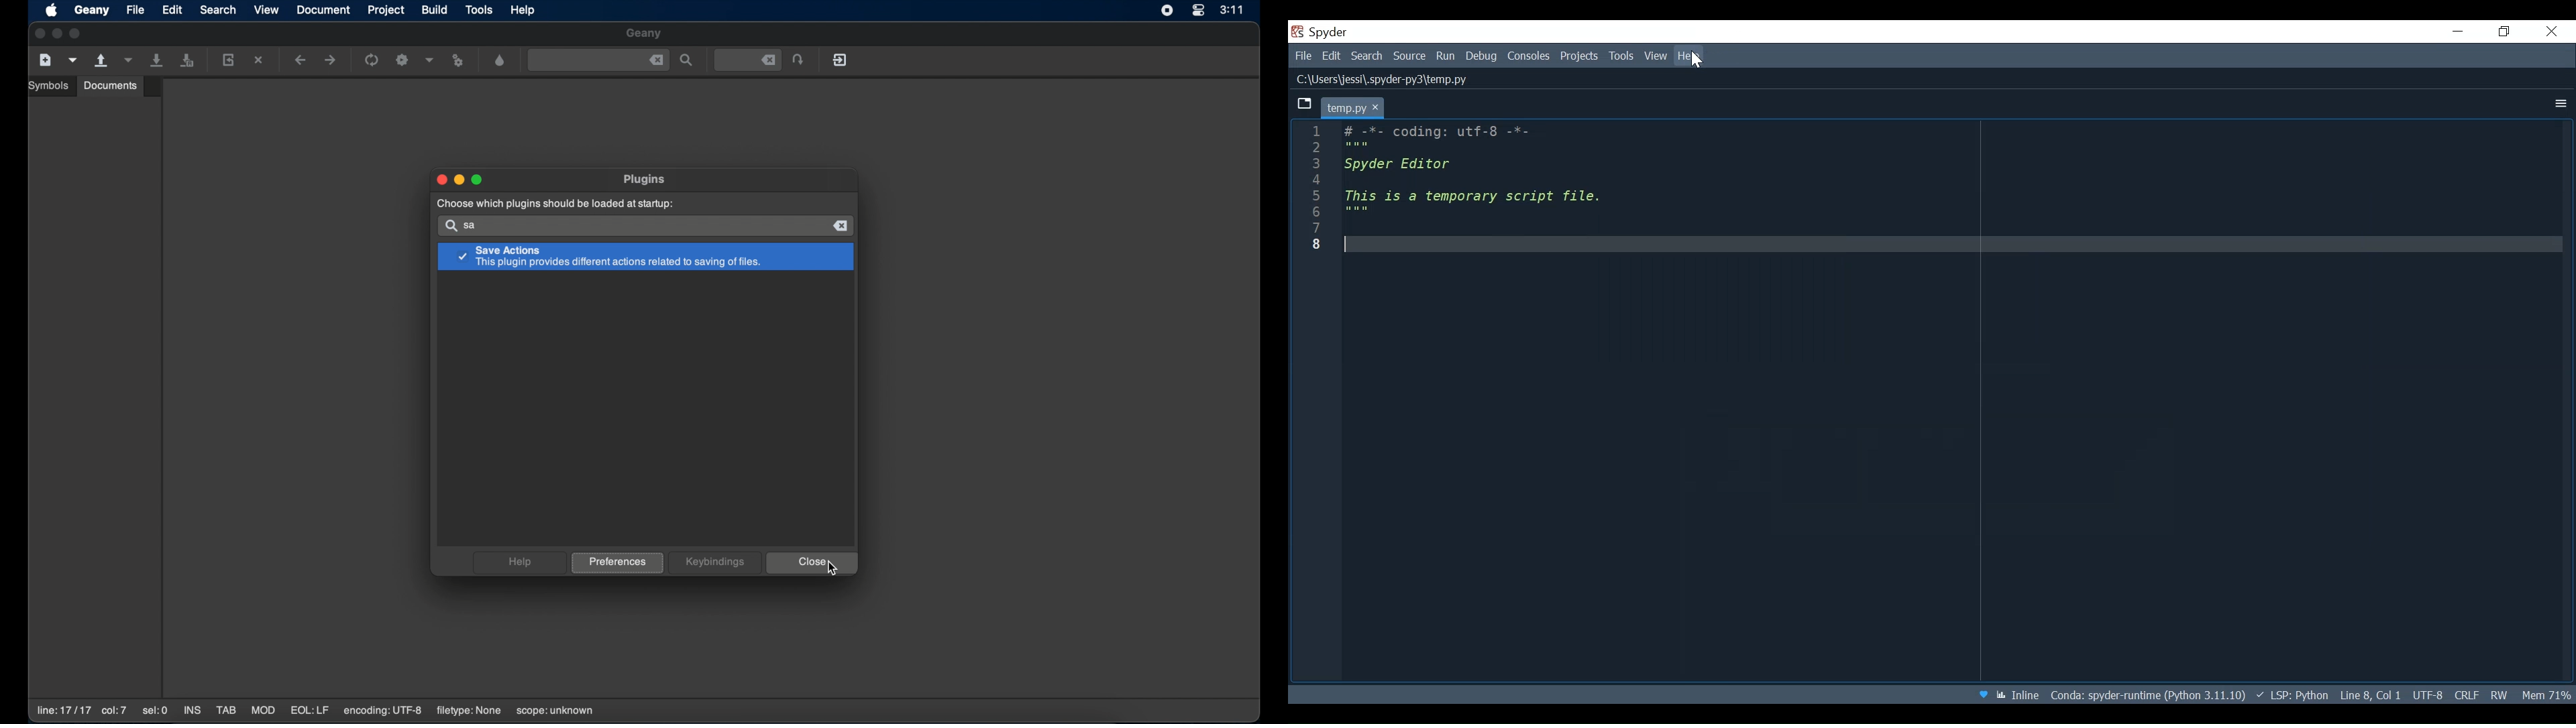 This screenshot has height=728, width=2576. Describe the element at coordinates (372, 60) in the screenshot. I see `run the current file` at that location.